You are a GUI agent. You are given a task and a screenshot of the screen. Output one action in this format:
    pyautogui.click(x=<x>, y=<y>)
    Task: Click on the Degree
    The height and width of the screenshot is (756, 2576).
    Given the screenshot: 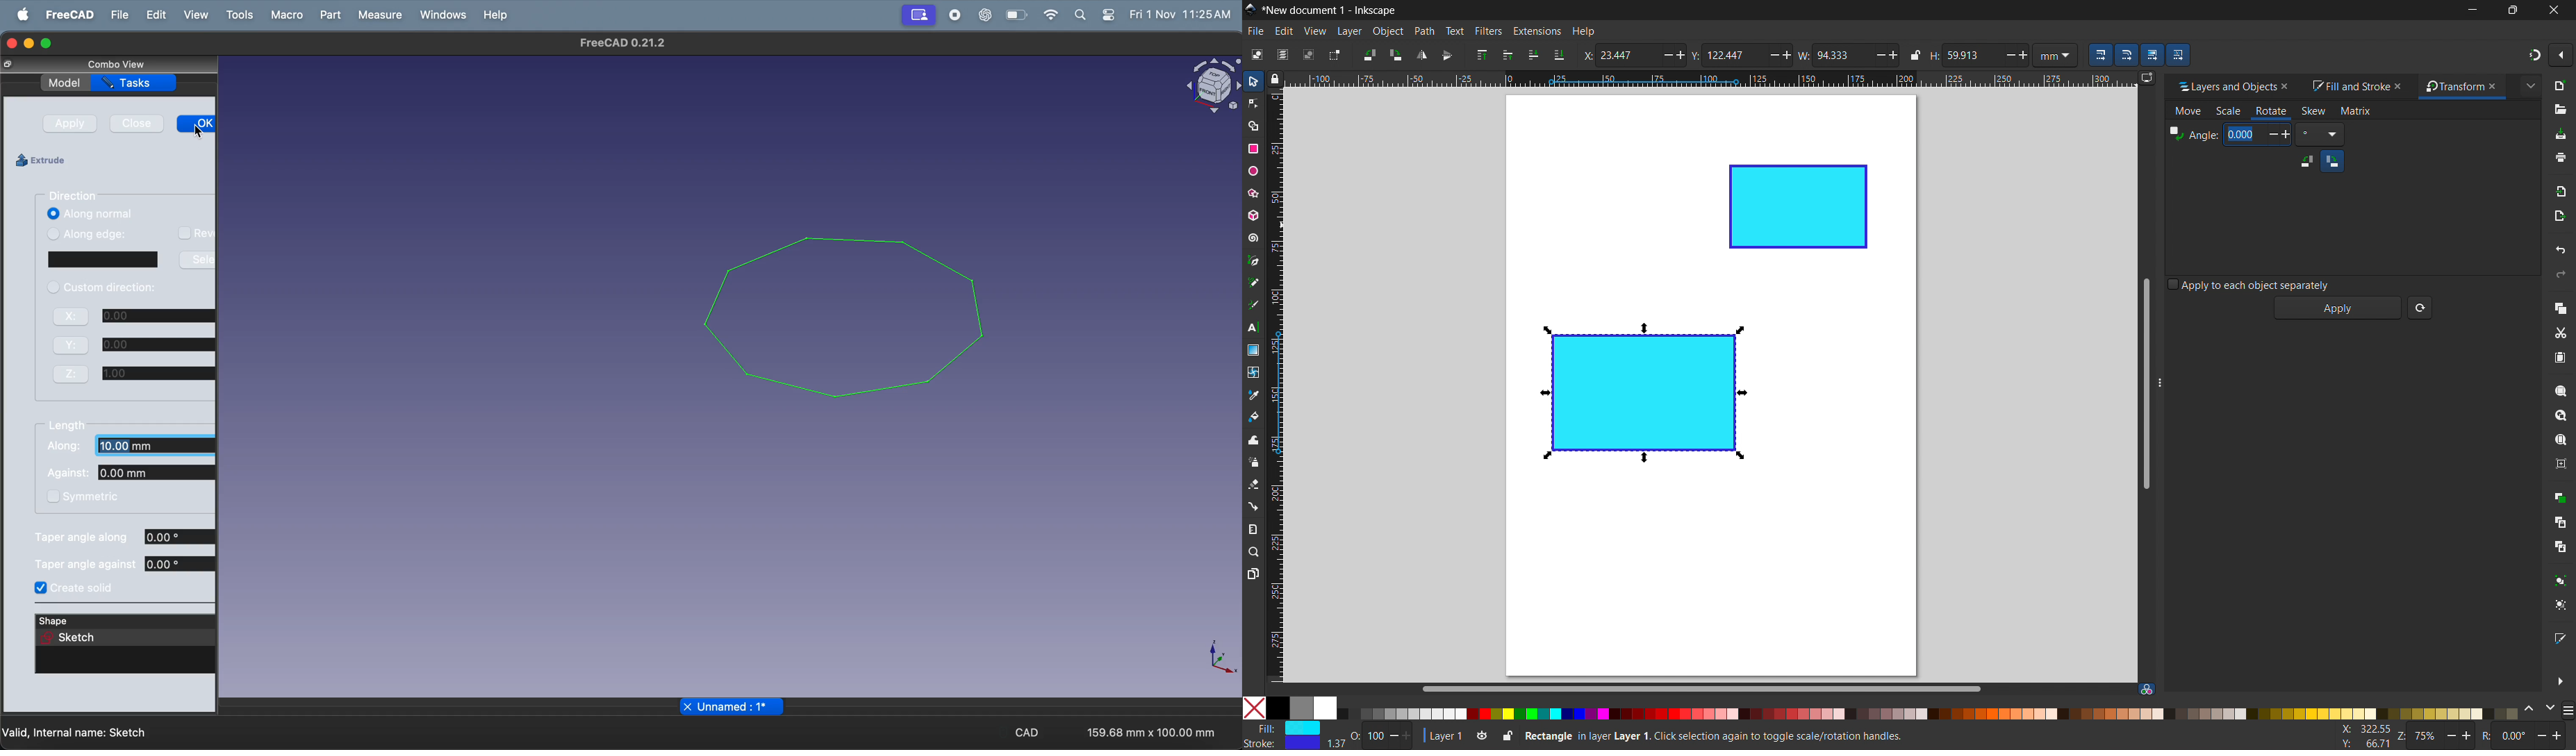 What is the action you would take?
    pyautogui.click(x=2320, y=134)
    